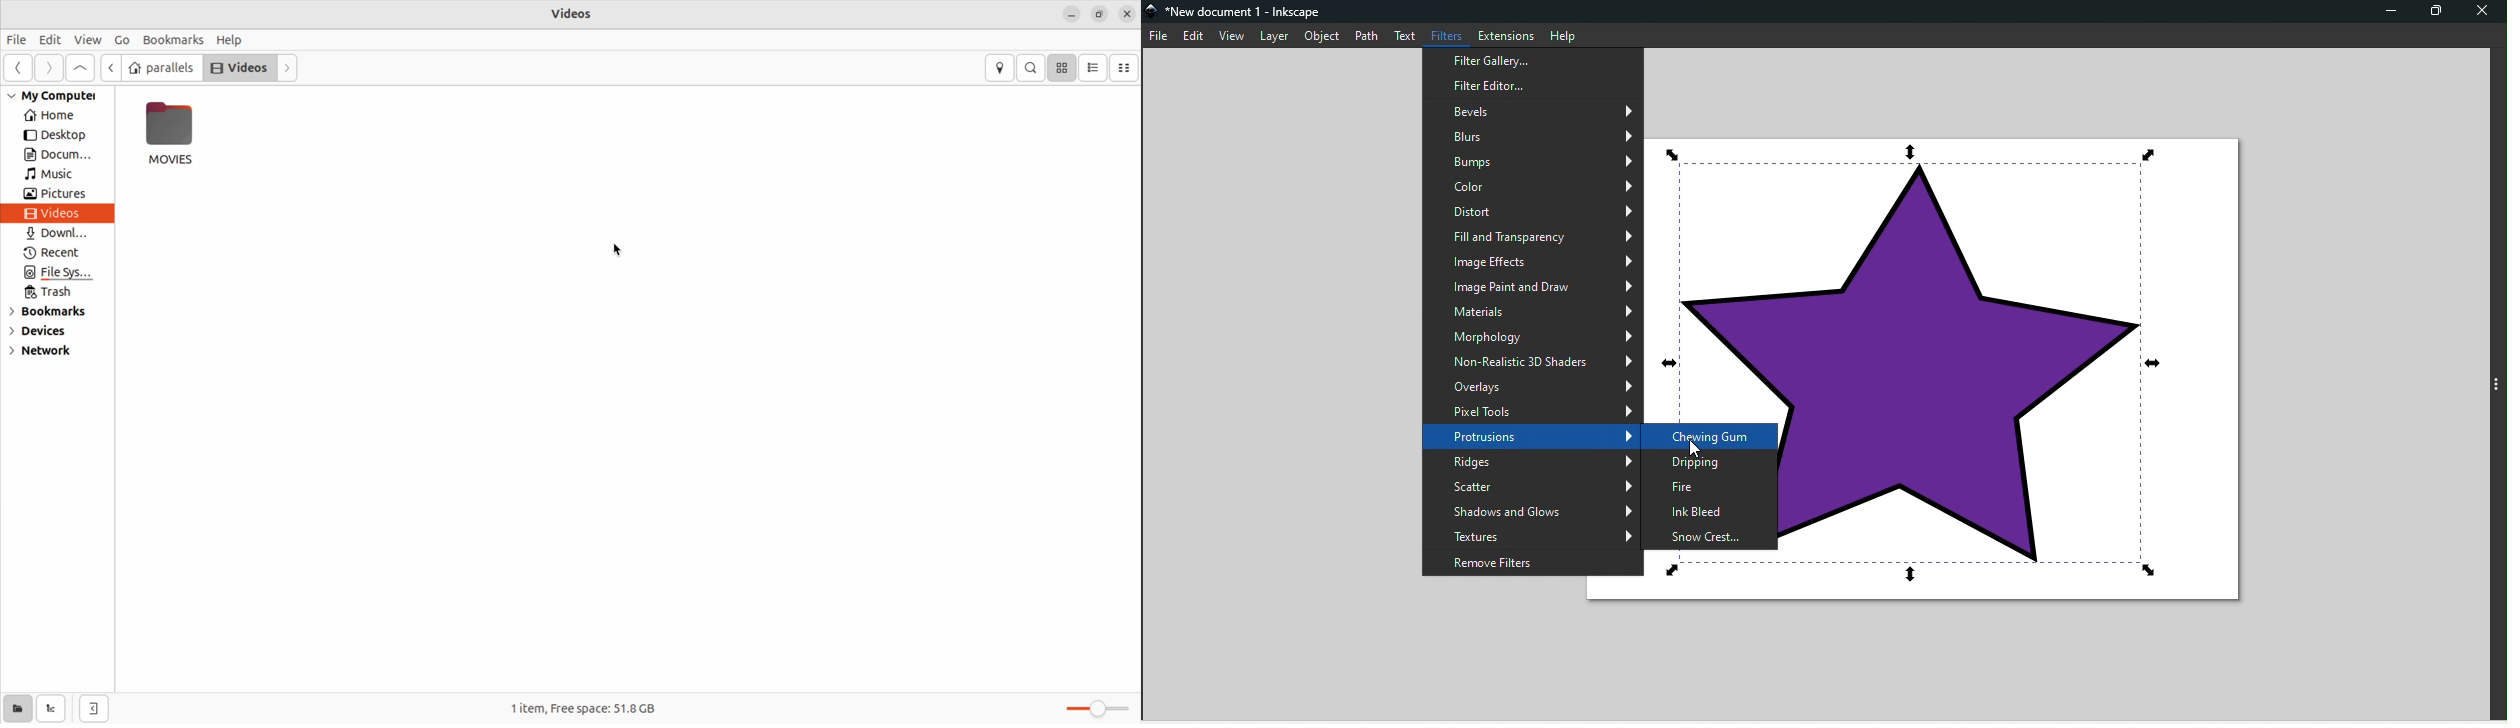 The width and height of the screenshot is (2520, 728). What do you see at coordinates (1708, 536) in the screenshot?
I see `Snow Crest` at bounding box center [1708, 536].